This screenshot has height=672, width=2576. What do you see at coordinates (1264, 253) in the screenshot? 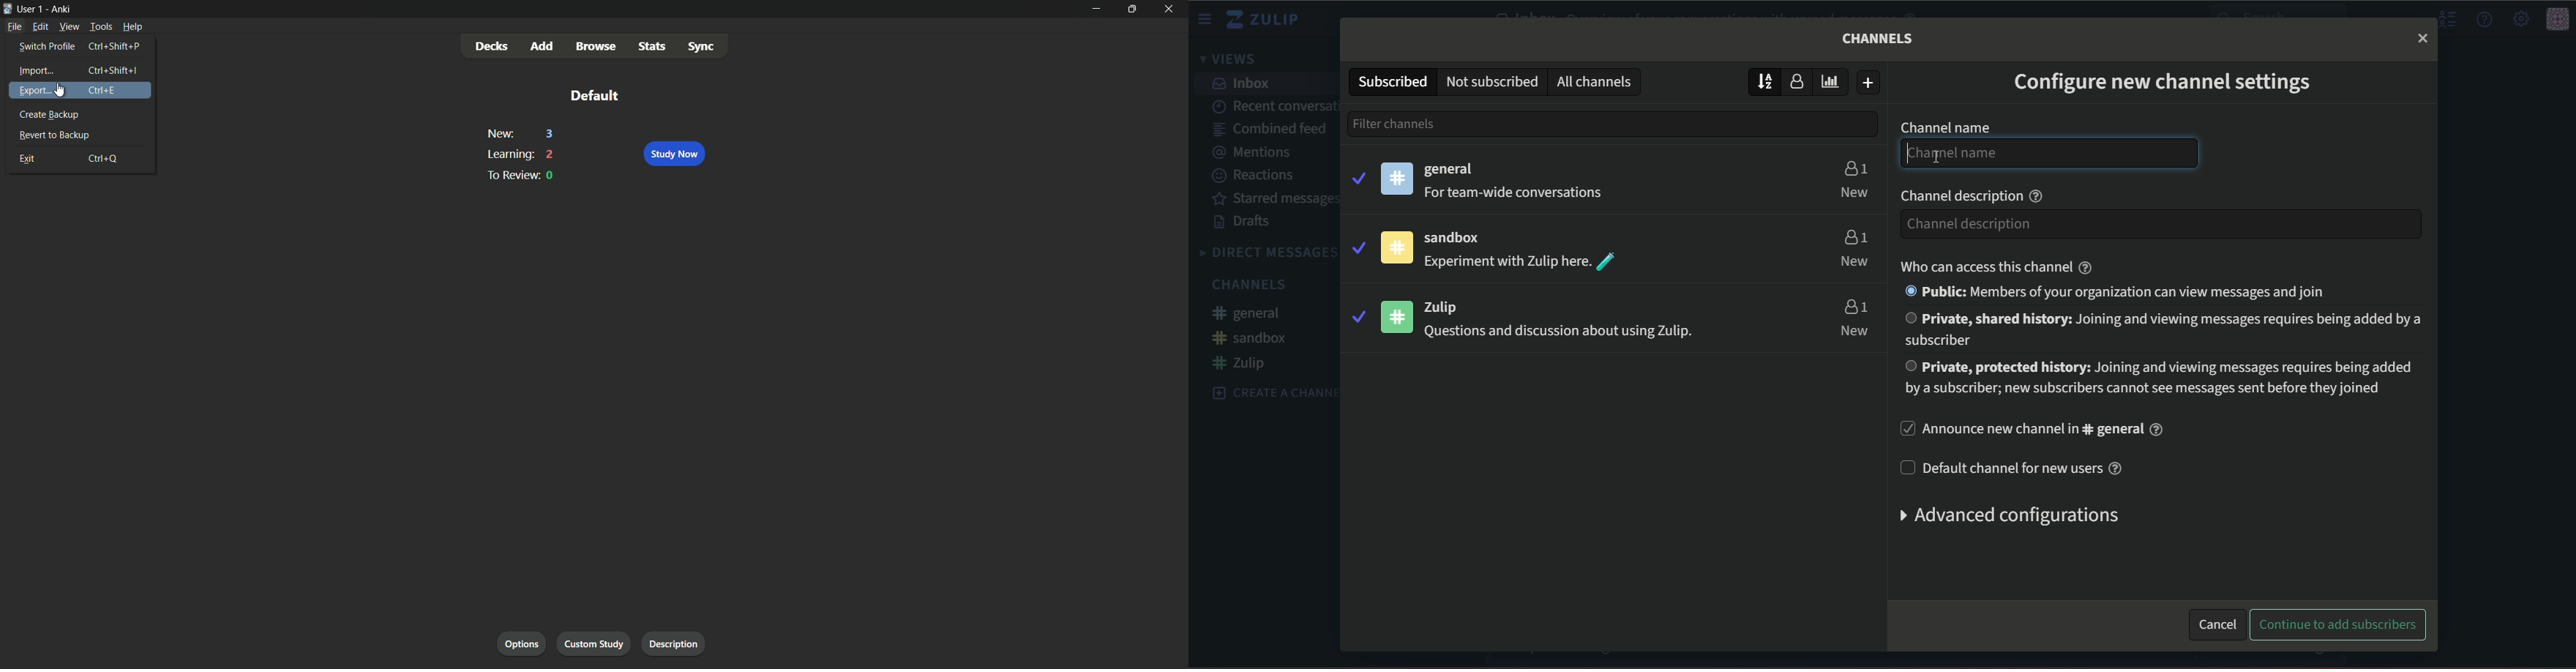
I see `DIRECT MESSAGES` at bounding box center [1264, 253].